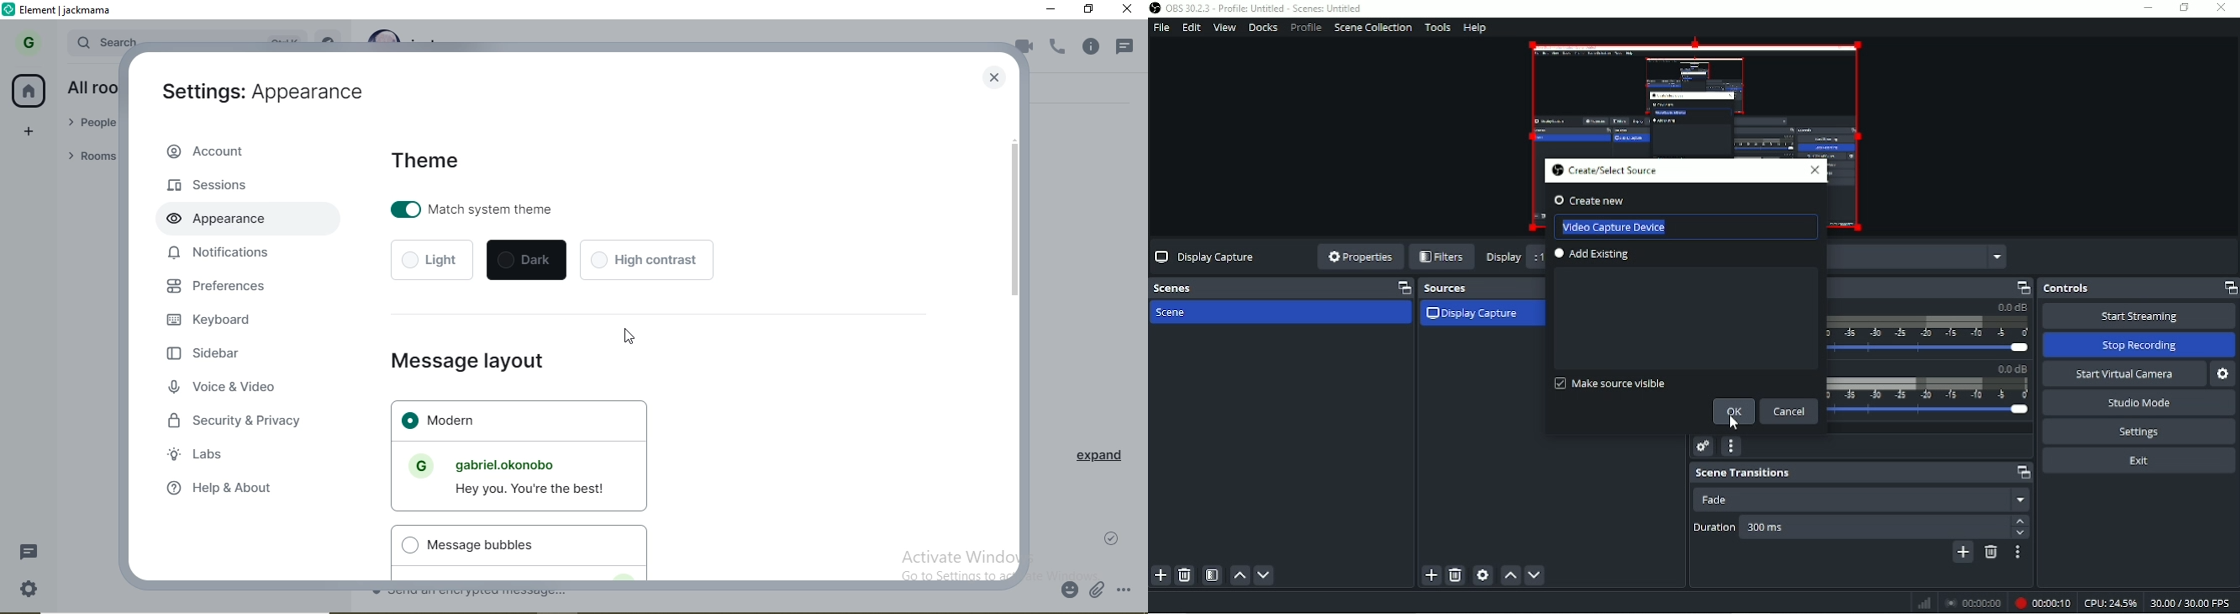 The height and width of the screenshot is (616, 2240). Describe the element at coordinates (1613, 199) in the screenshot. I see `Create new` at that location.